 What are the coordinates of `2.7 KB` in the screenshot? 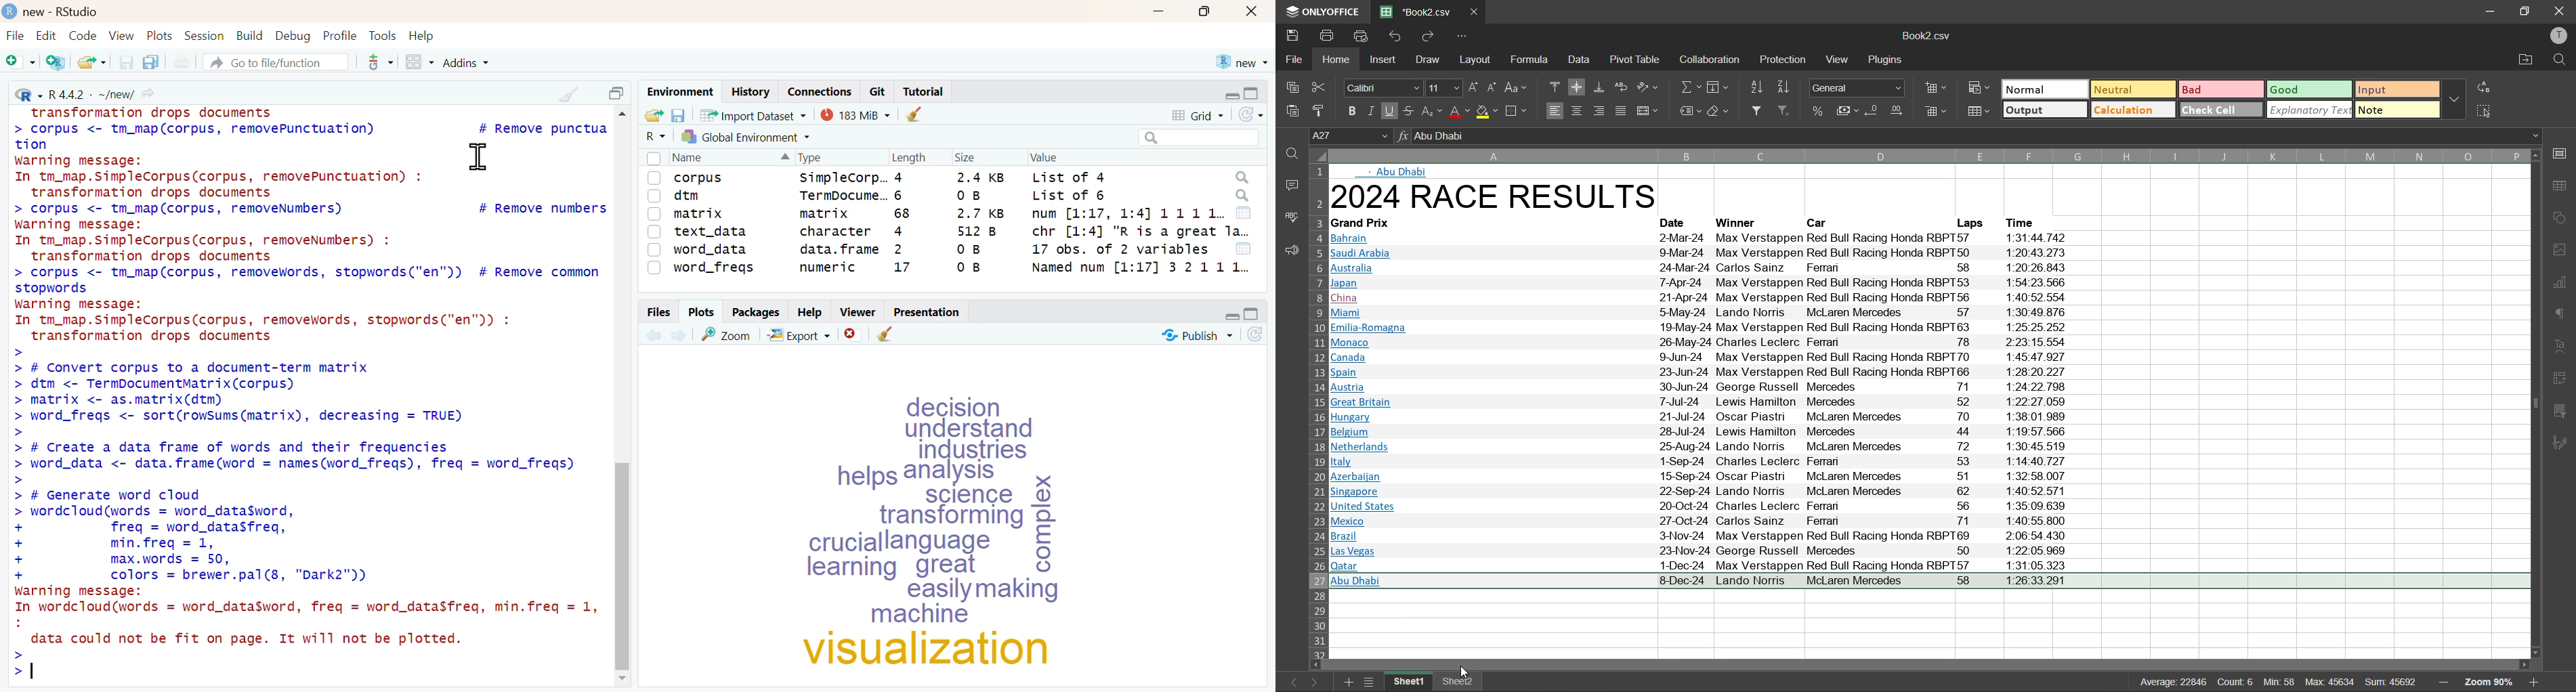 It's located at (979, 213).